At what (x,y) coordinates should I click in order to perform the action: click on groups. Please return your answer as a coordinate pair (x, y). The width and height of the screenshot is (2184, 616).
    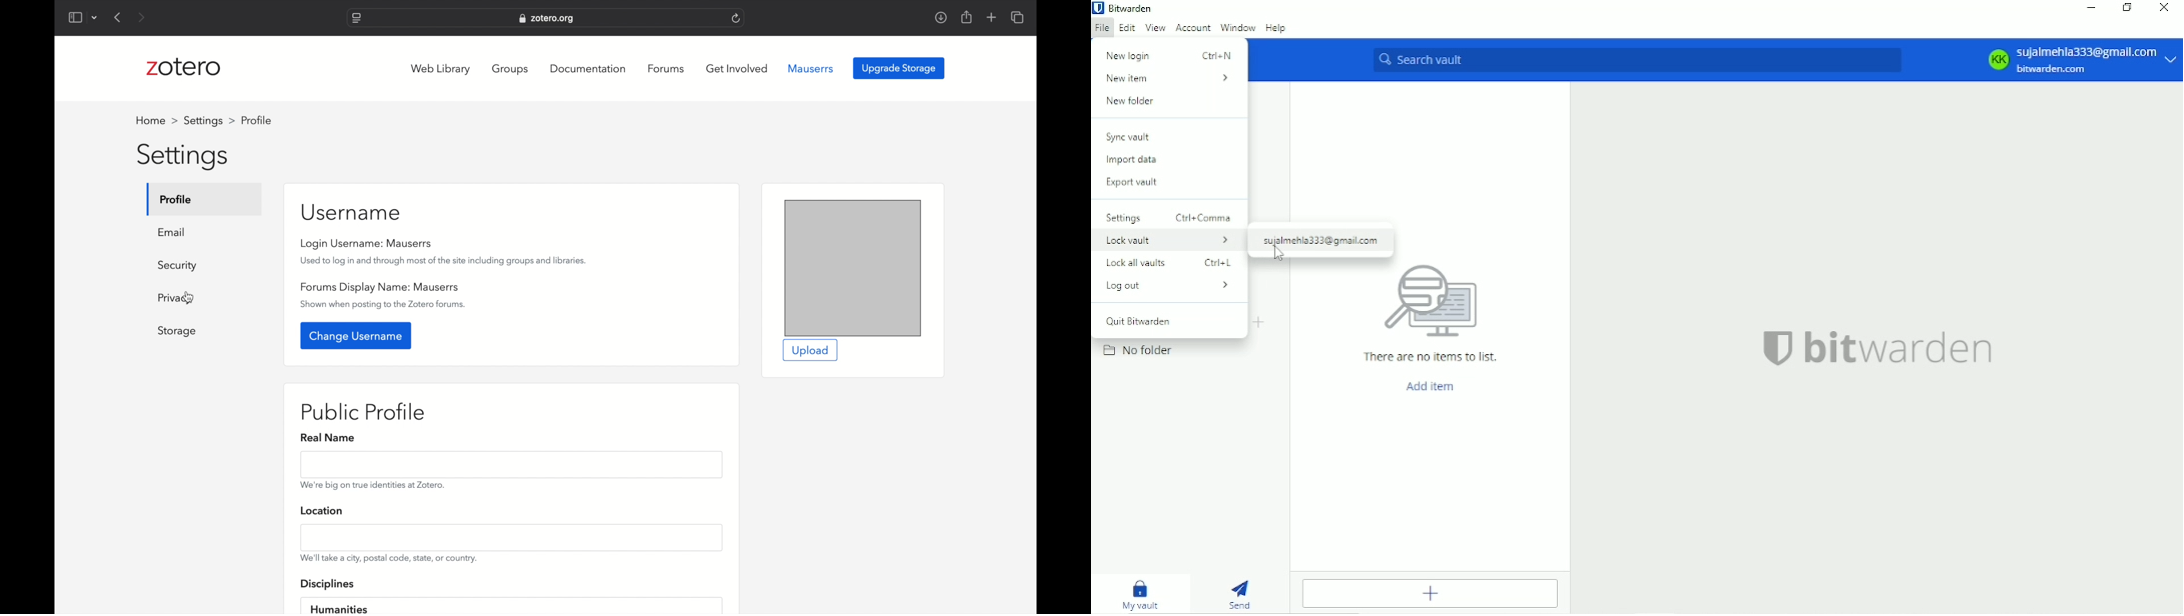
    Looking at the image, I should click on (512, 69).